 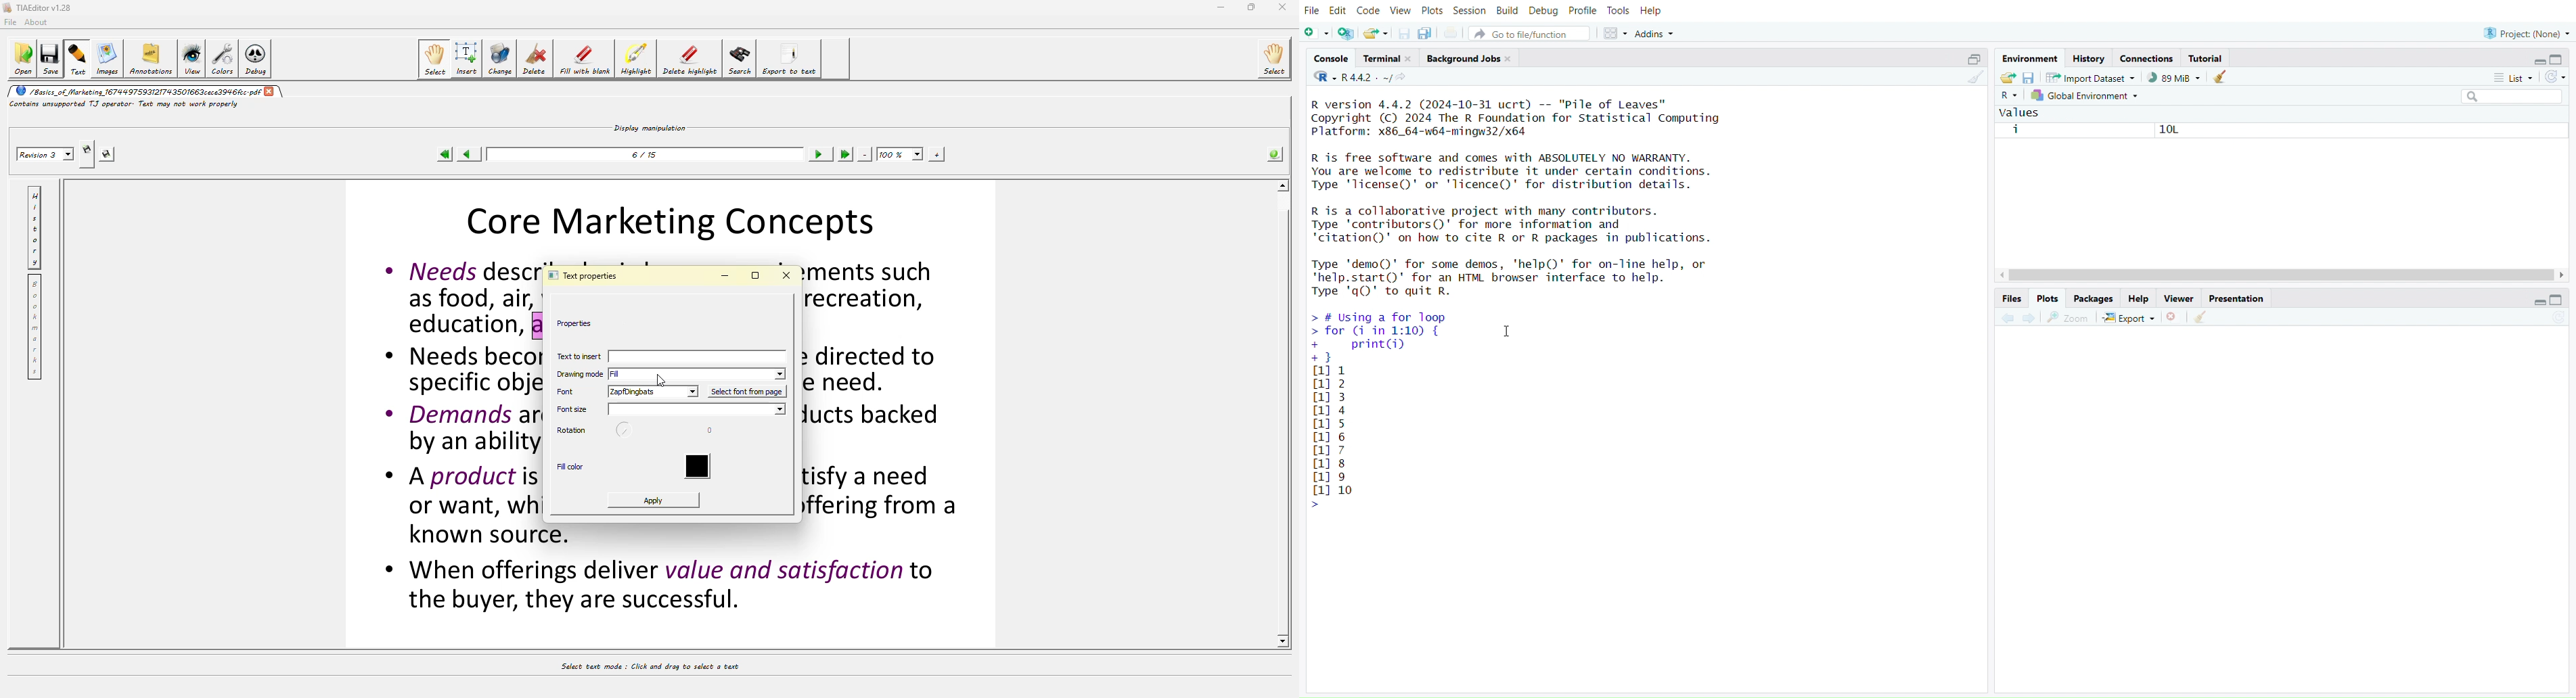 I want to click on tutorial, so click(x=2208, y=58).